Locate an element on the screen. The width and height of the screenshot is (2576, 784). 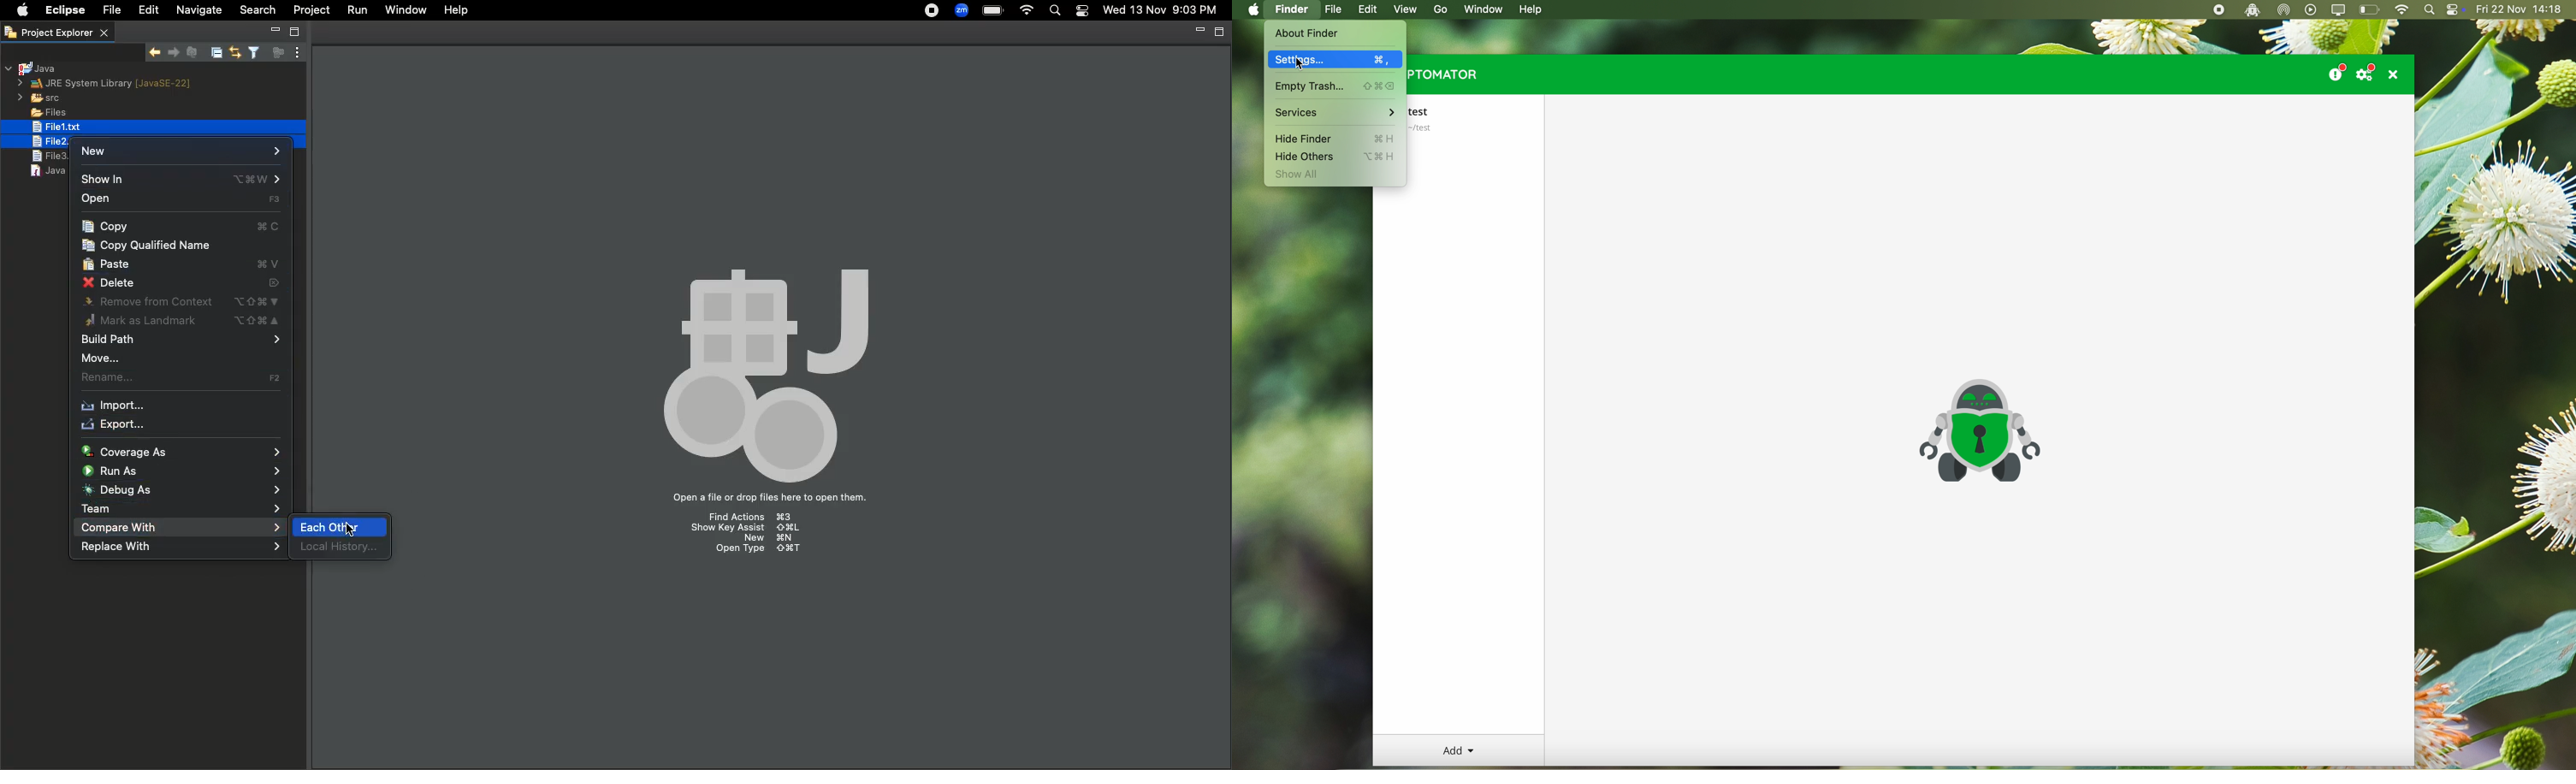
play is located at coordinates (2312, 9).